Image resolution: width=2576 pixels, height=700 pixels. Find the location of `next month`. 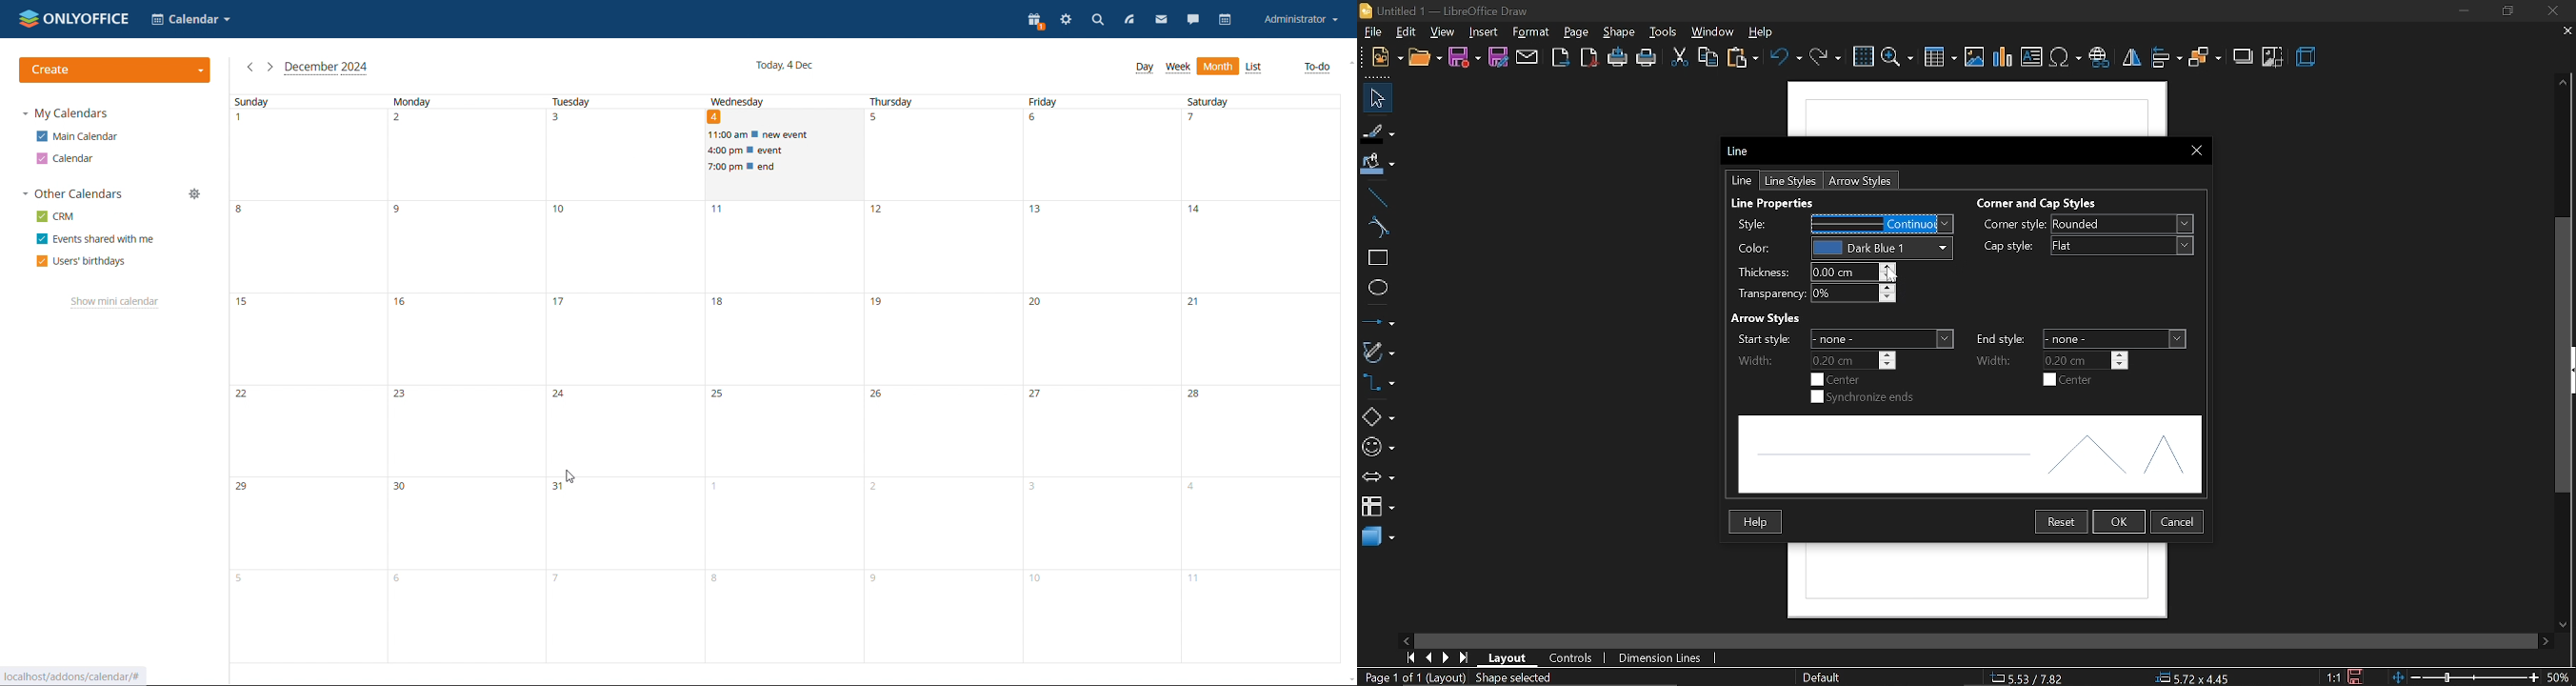

next month is located at coordinates (269, 69).